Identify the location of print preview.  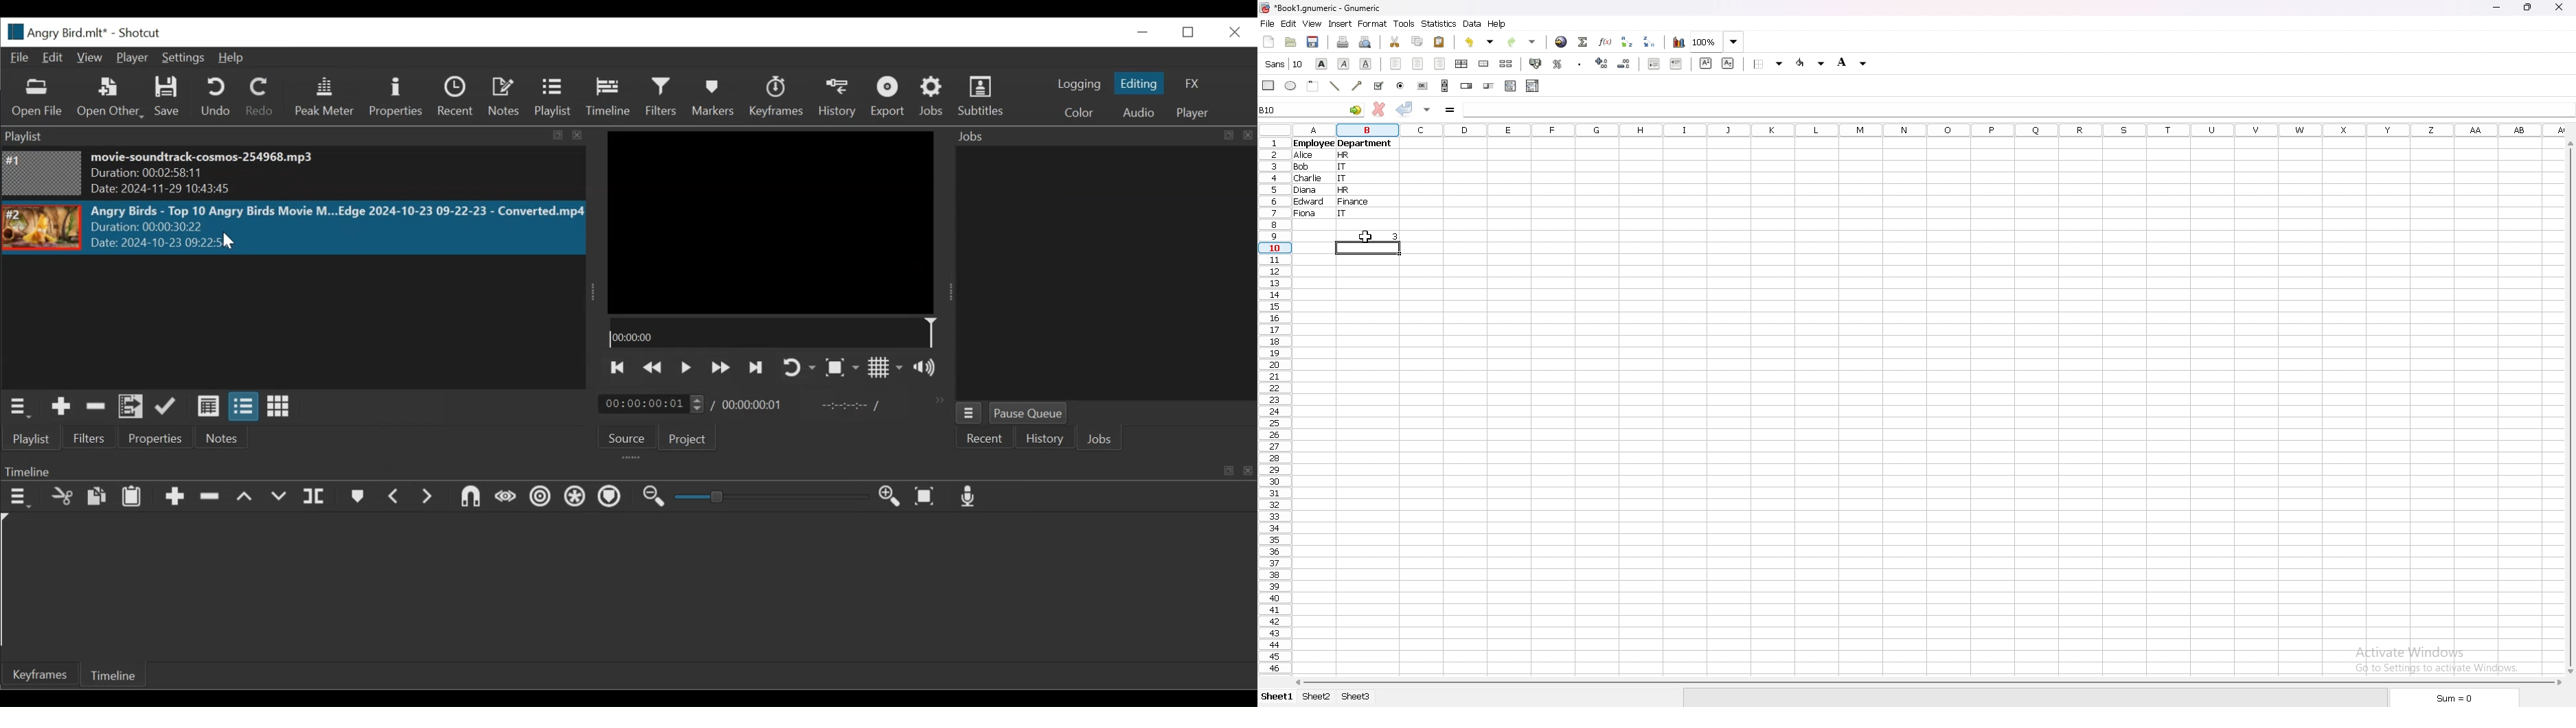
(1366, 42).